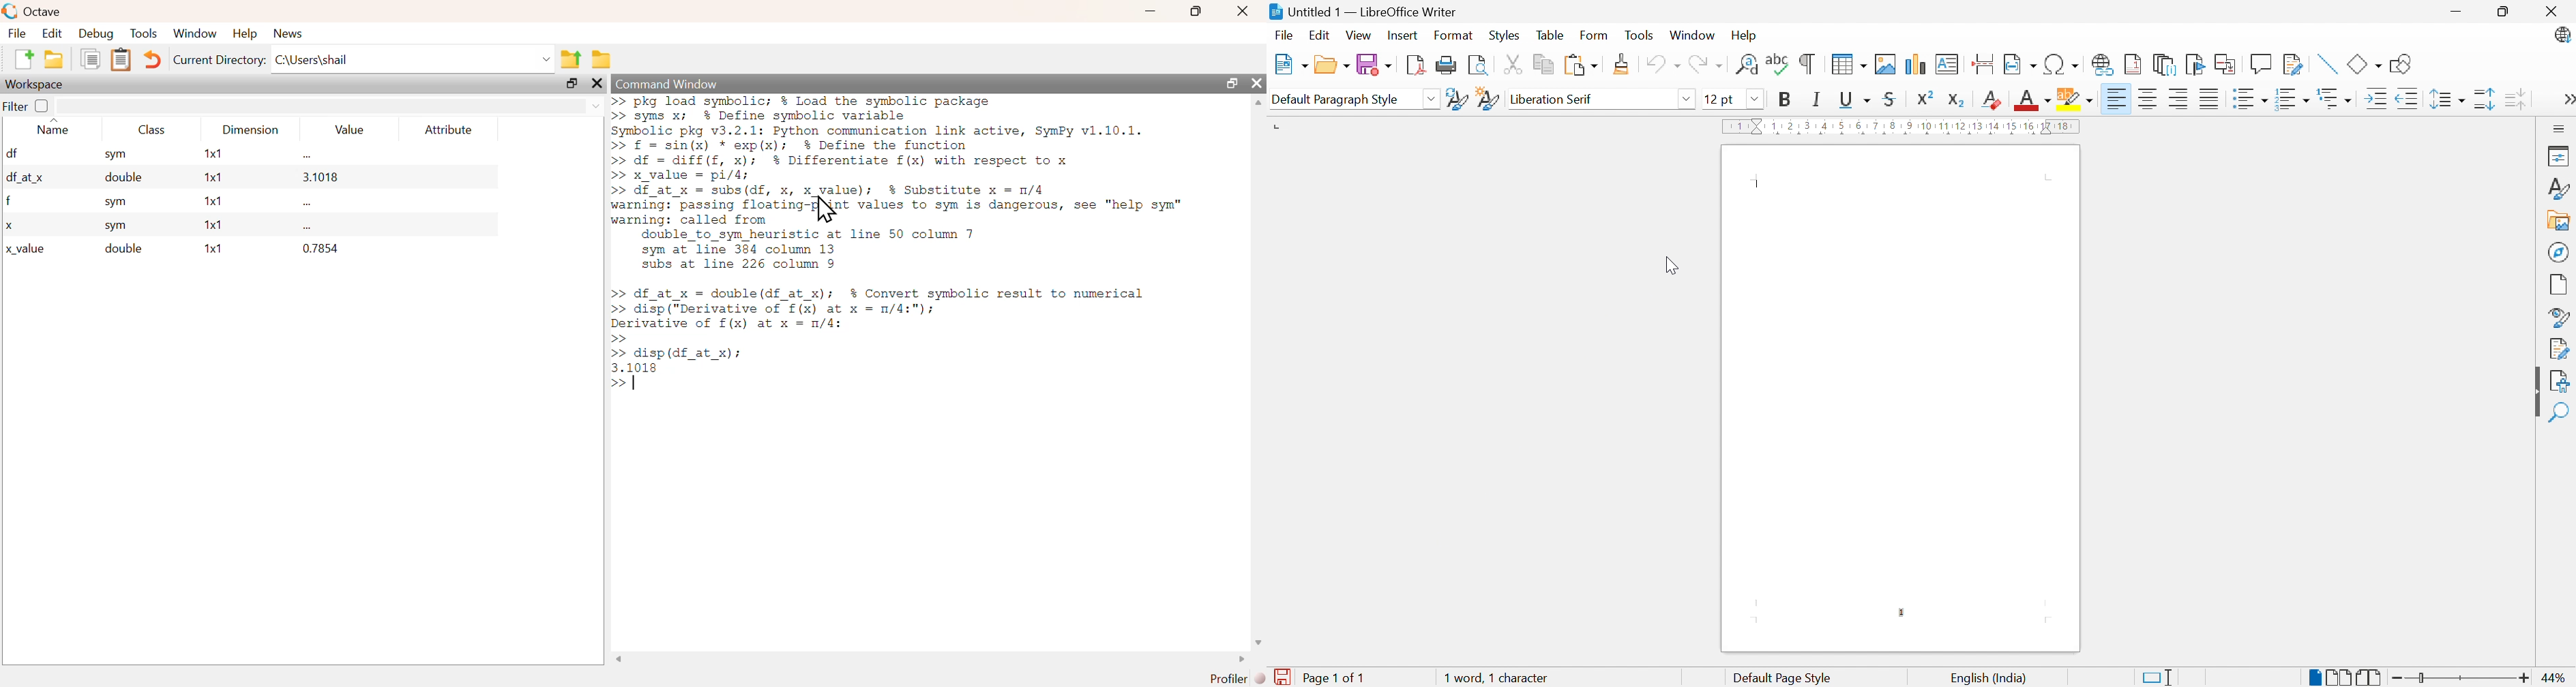  I want to click on Subscript, so click(1990, 101).